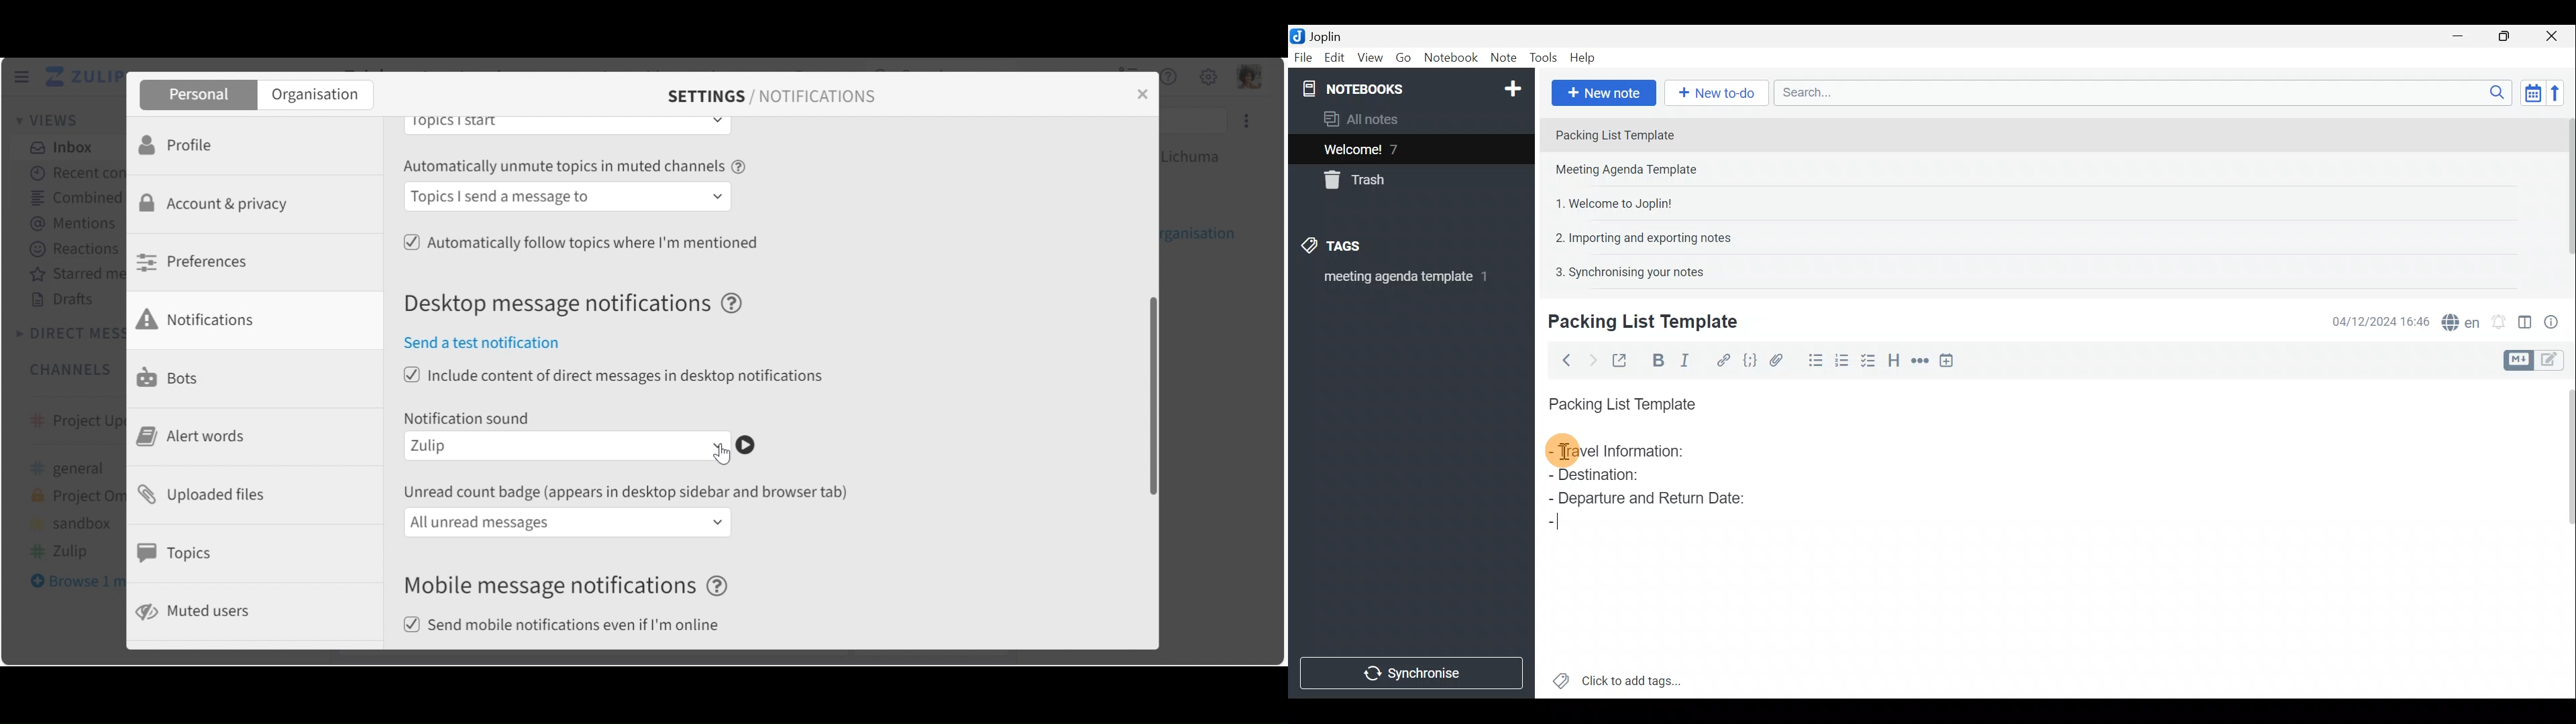 The width and height of the screenshot is (2576, 728). What do you see at coordinates (2560, 92) in the screenshot?
I see `Reverse sort order` at bounding box center [2560, 92].